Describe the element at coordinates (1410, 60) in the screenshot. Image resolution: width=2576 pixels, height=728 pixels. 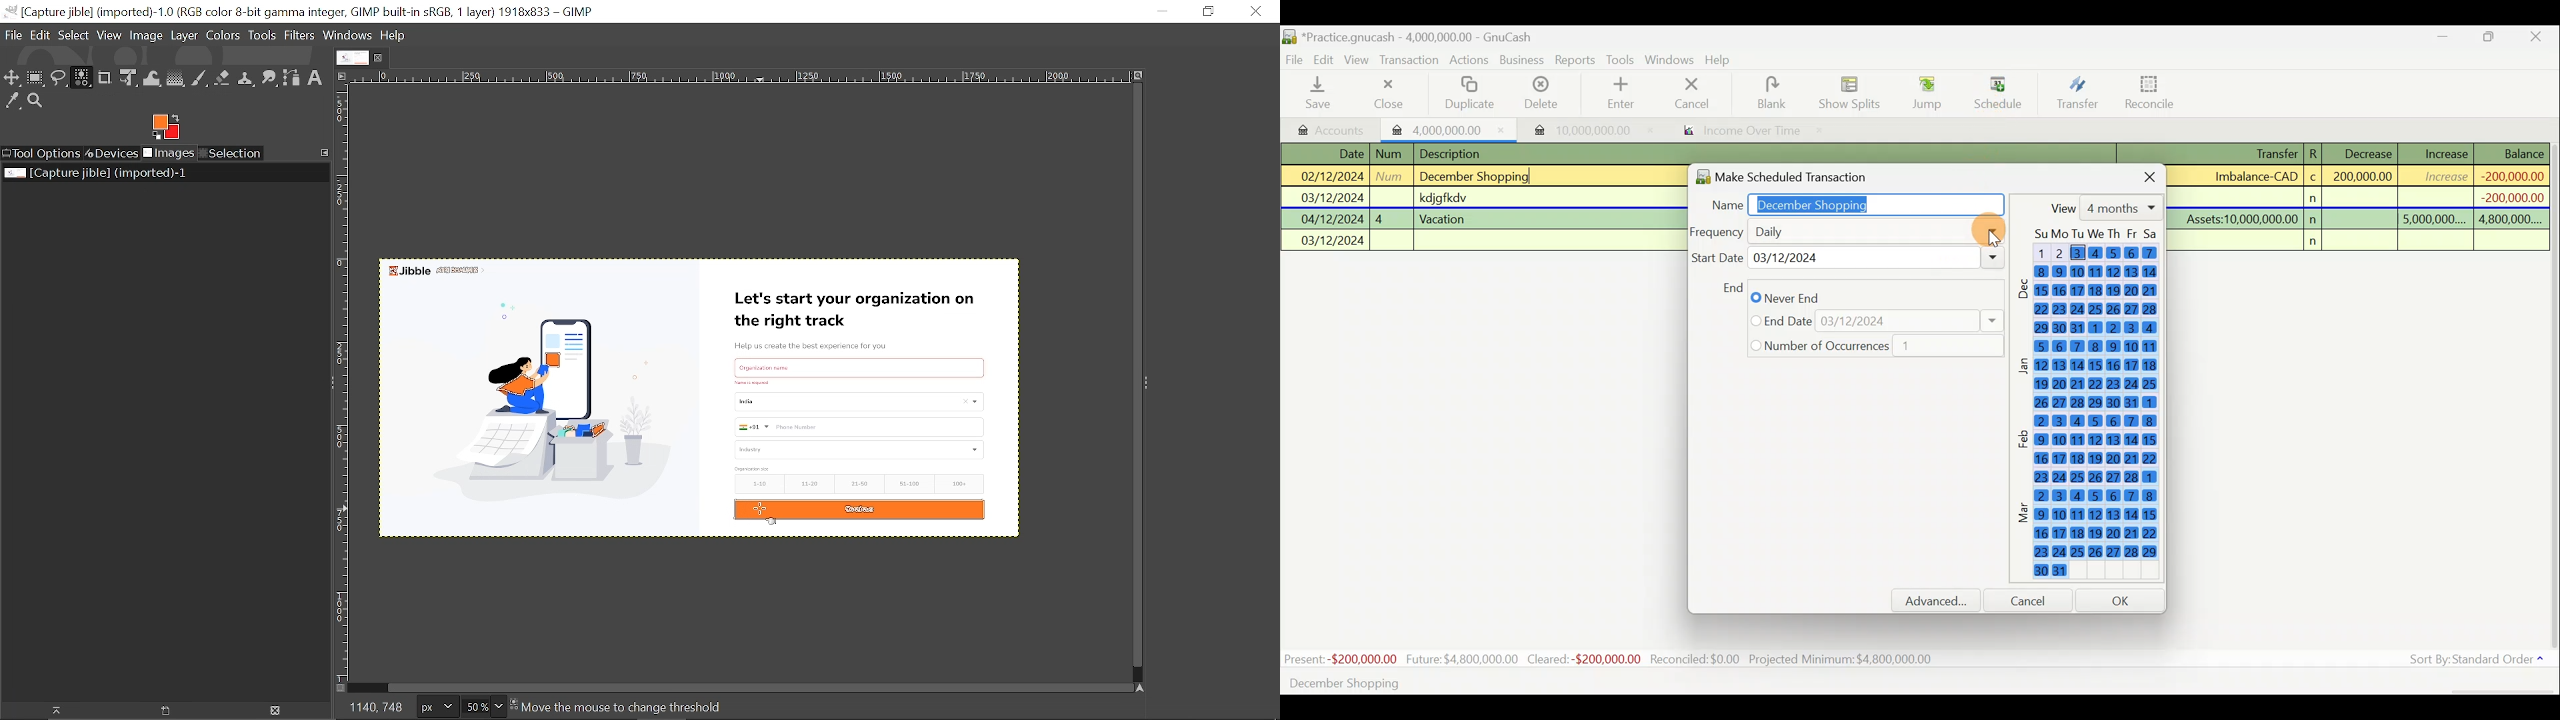
I see `Transaction` at that location.